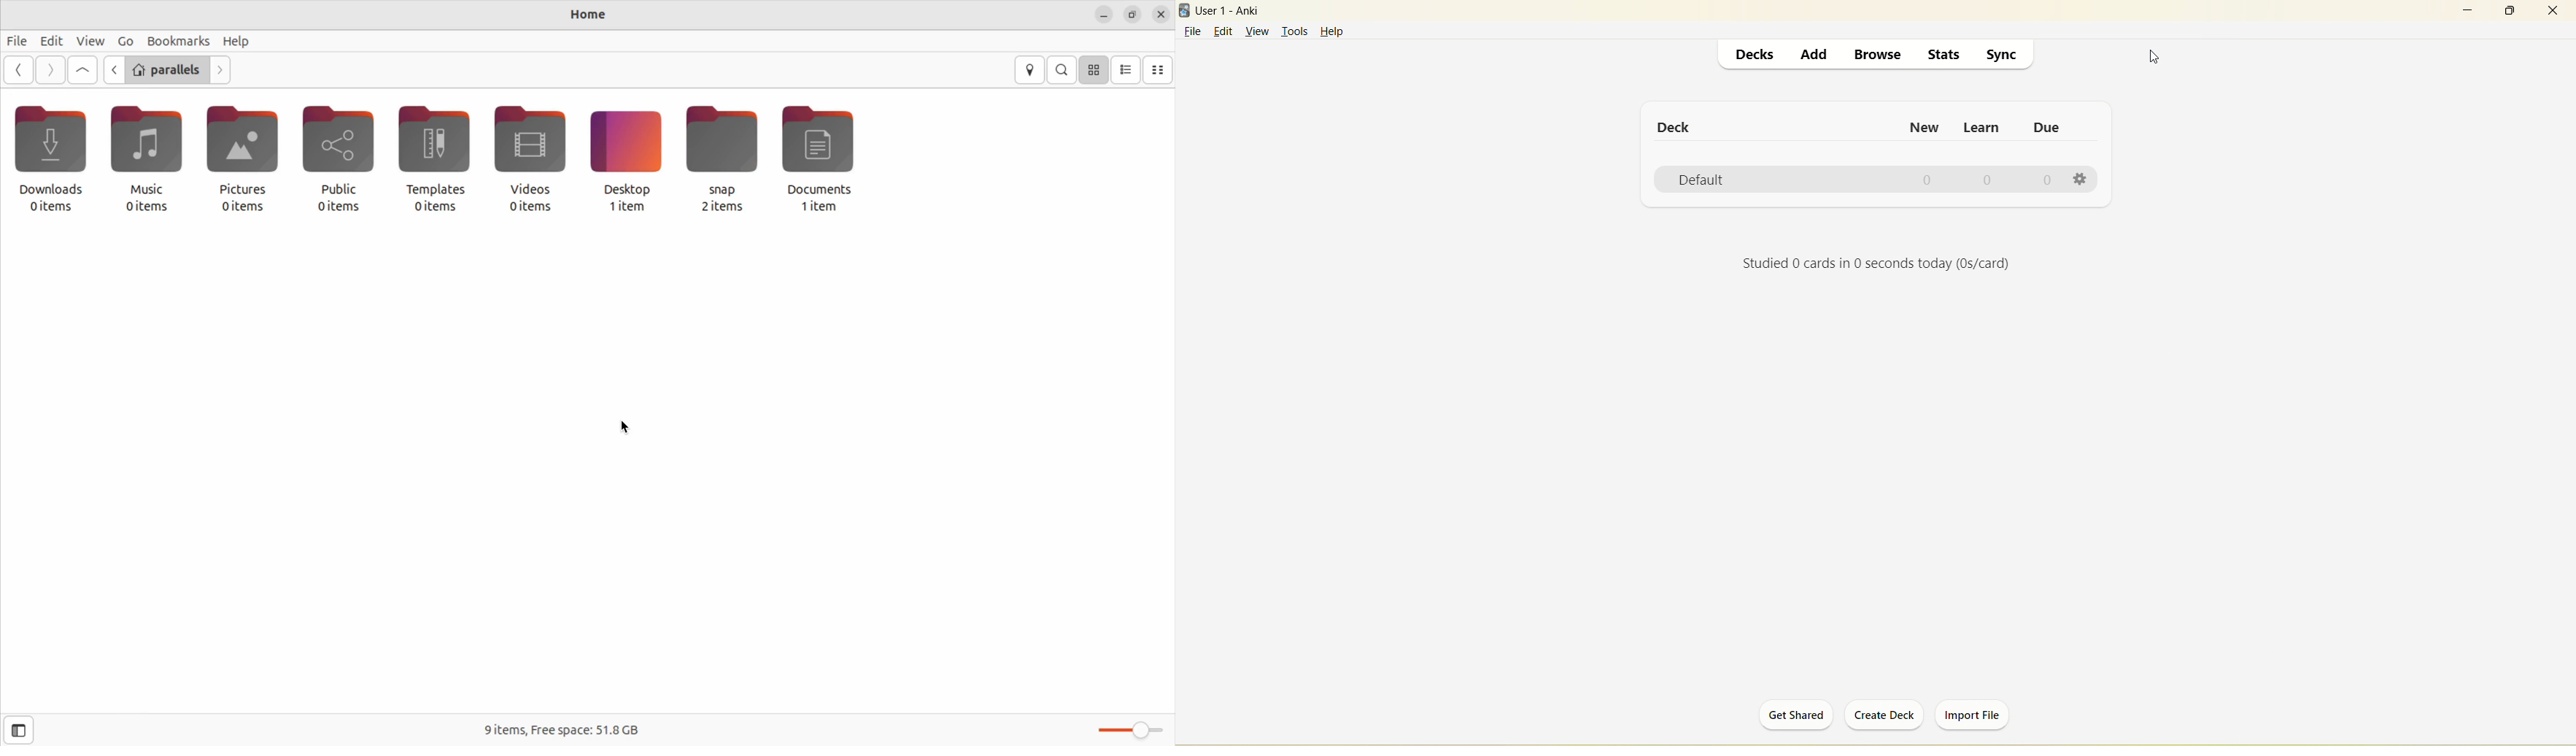 The height and width of the screenshot is (756, 2576). Describe the element at coordinates (2515, 11) in the screenshot. I see `maximize` at that location.